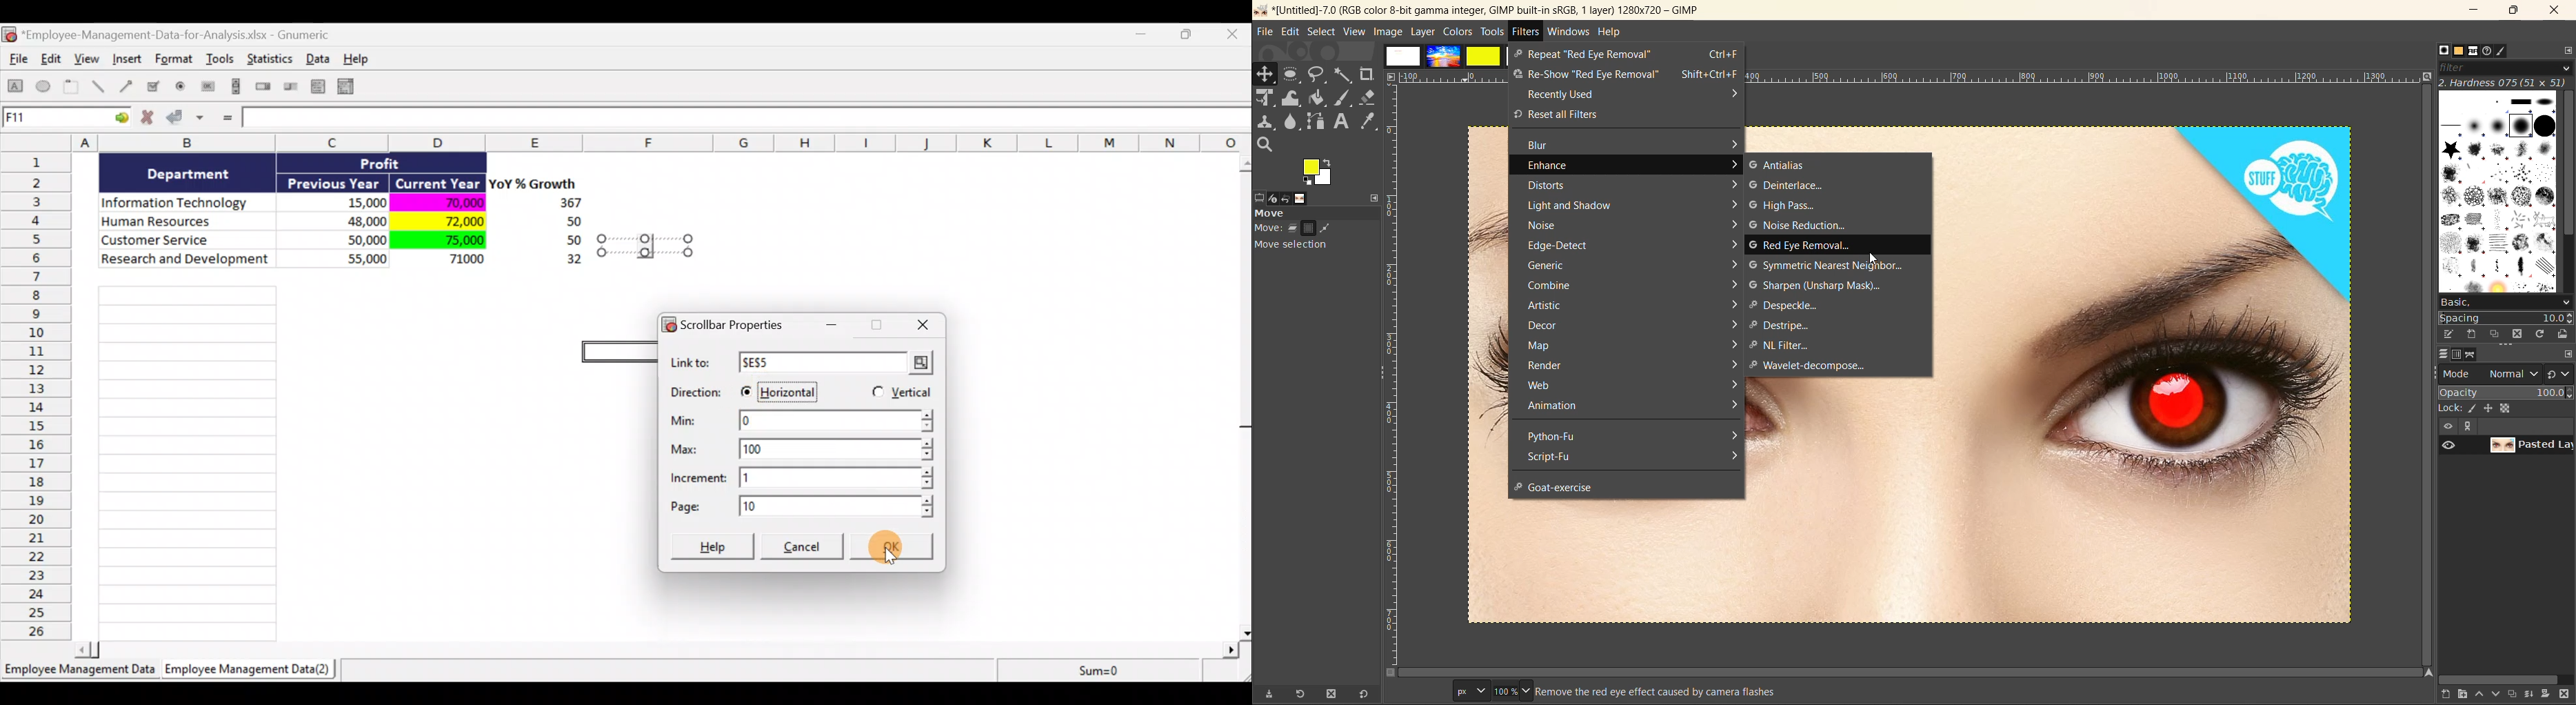  Describe the element at coordinates (2504, 85) in the screenshot. I see `hardness` at that location.